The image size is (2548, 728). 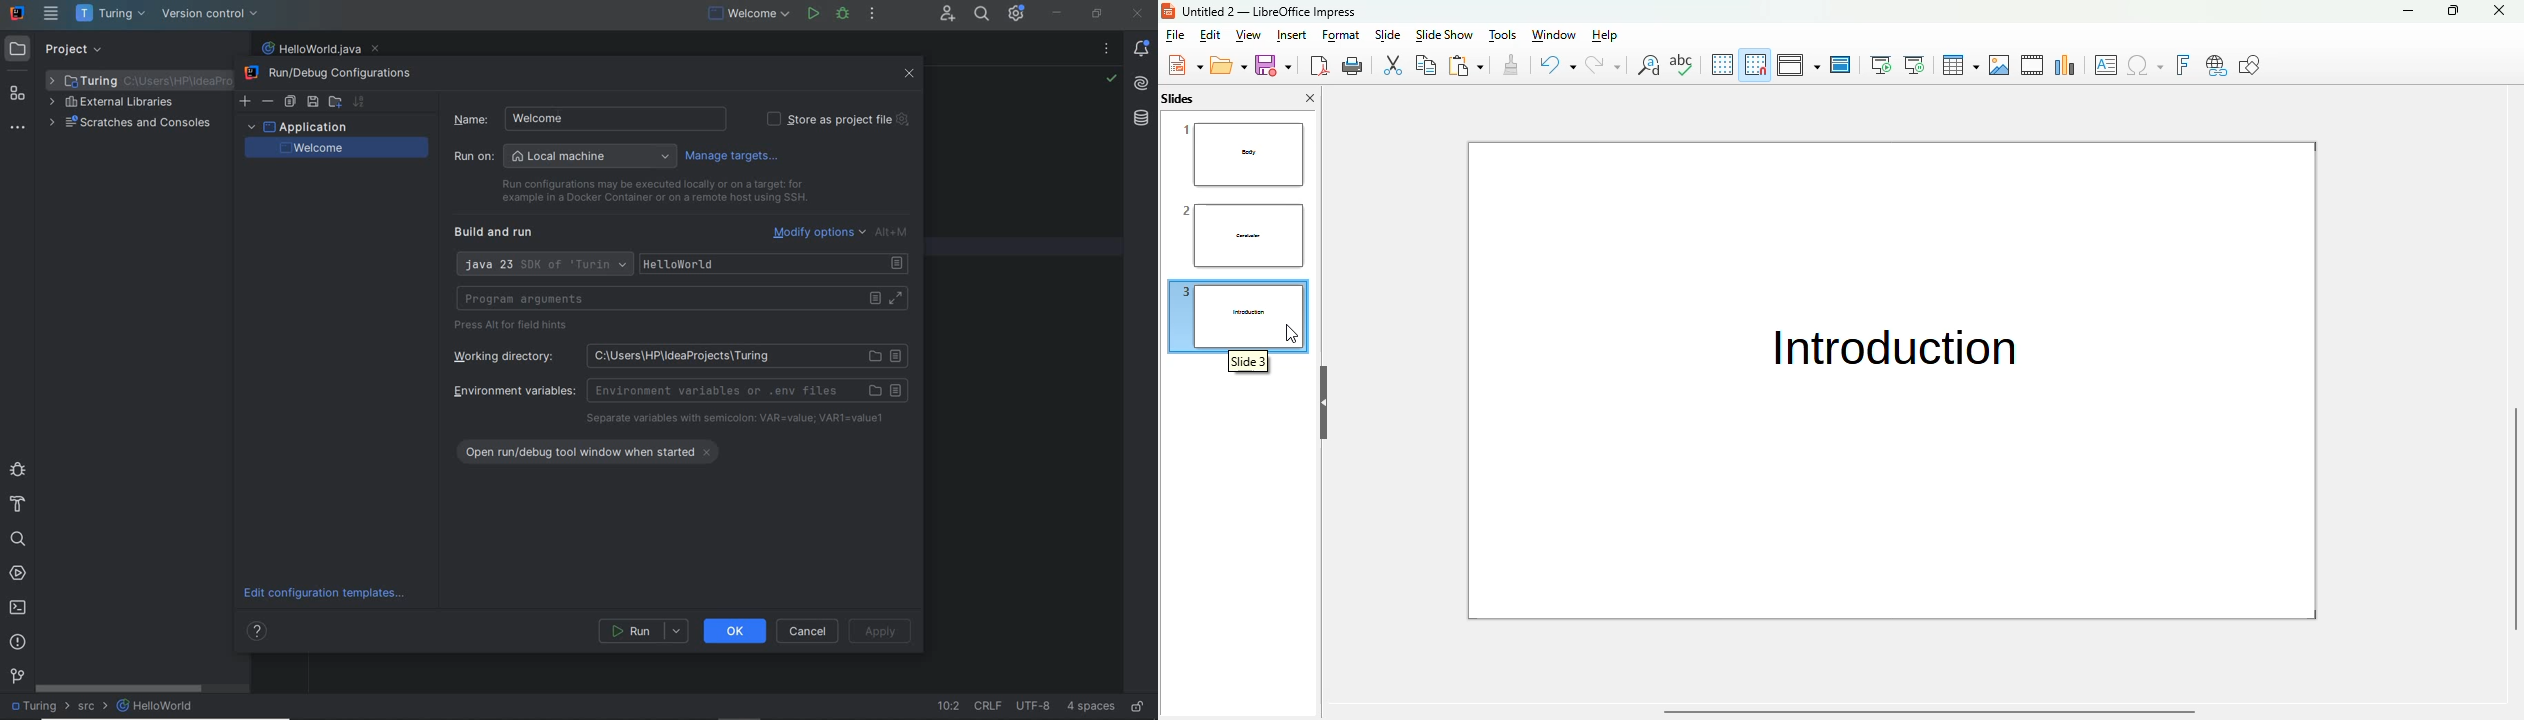 I want to click on code with me, so click(x=949, y=15).